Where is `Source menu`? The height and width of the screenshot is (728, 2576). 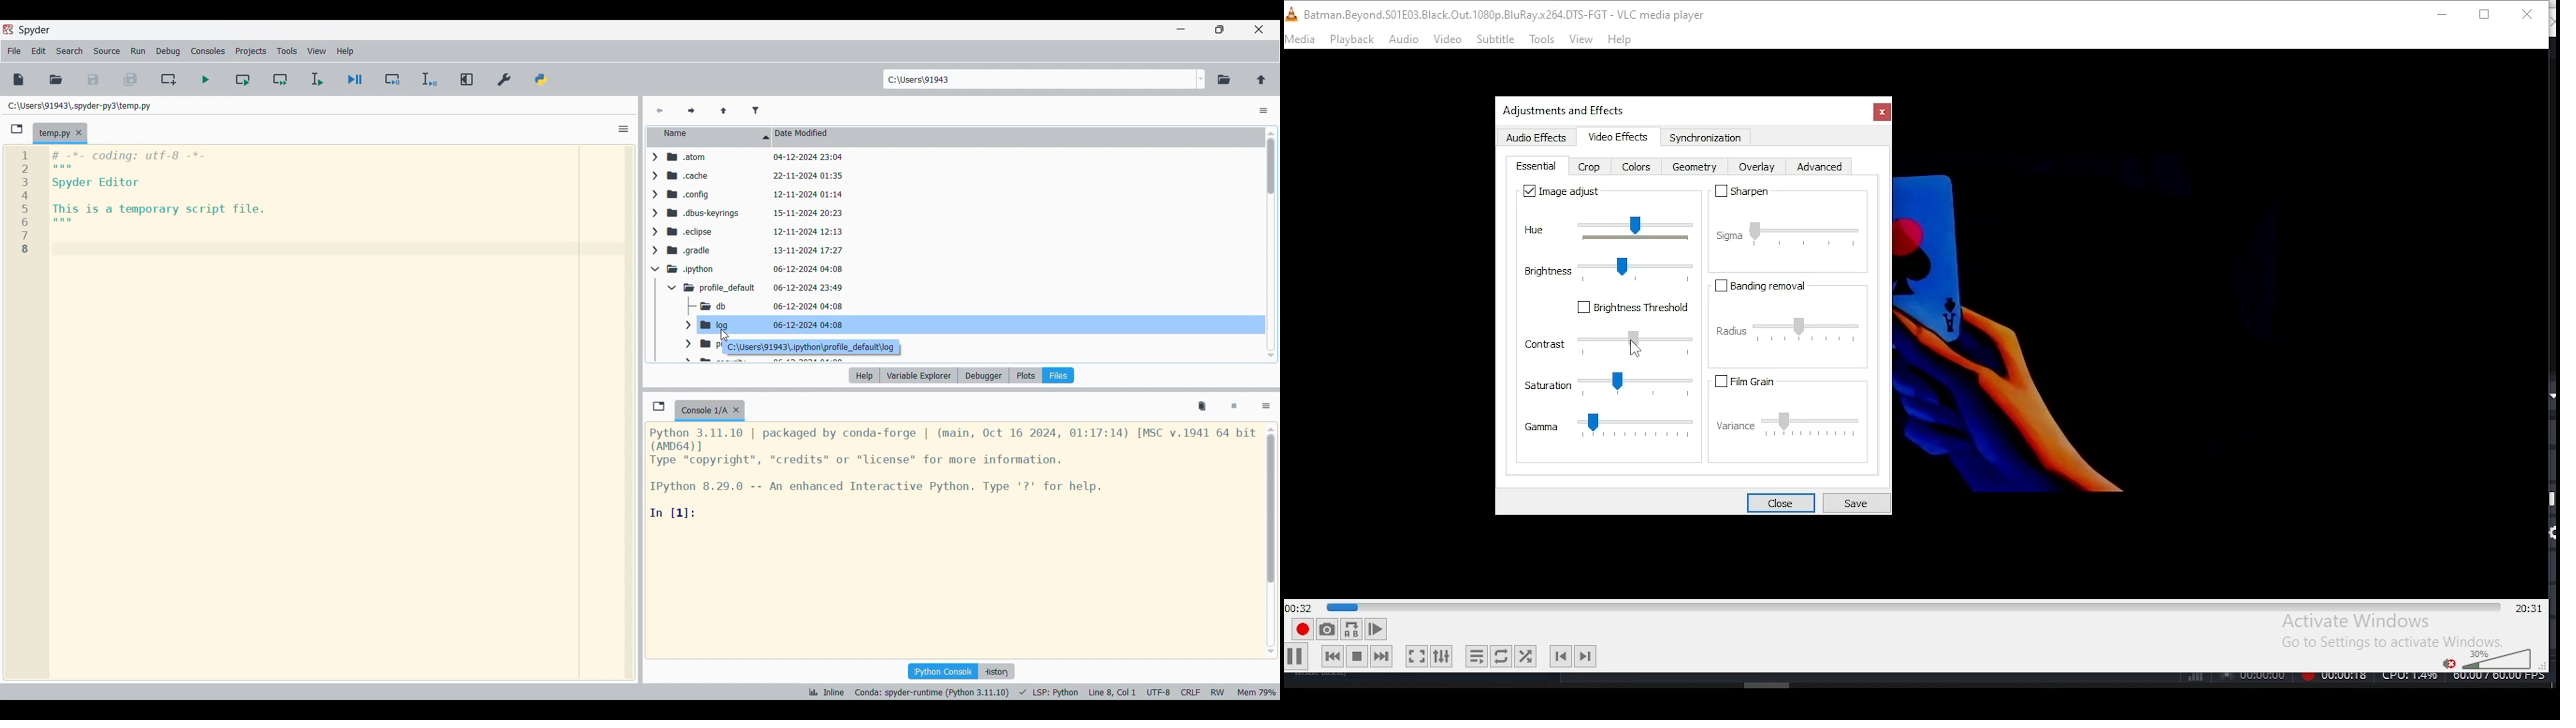 Source menu is located at coordinates (107, 51).